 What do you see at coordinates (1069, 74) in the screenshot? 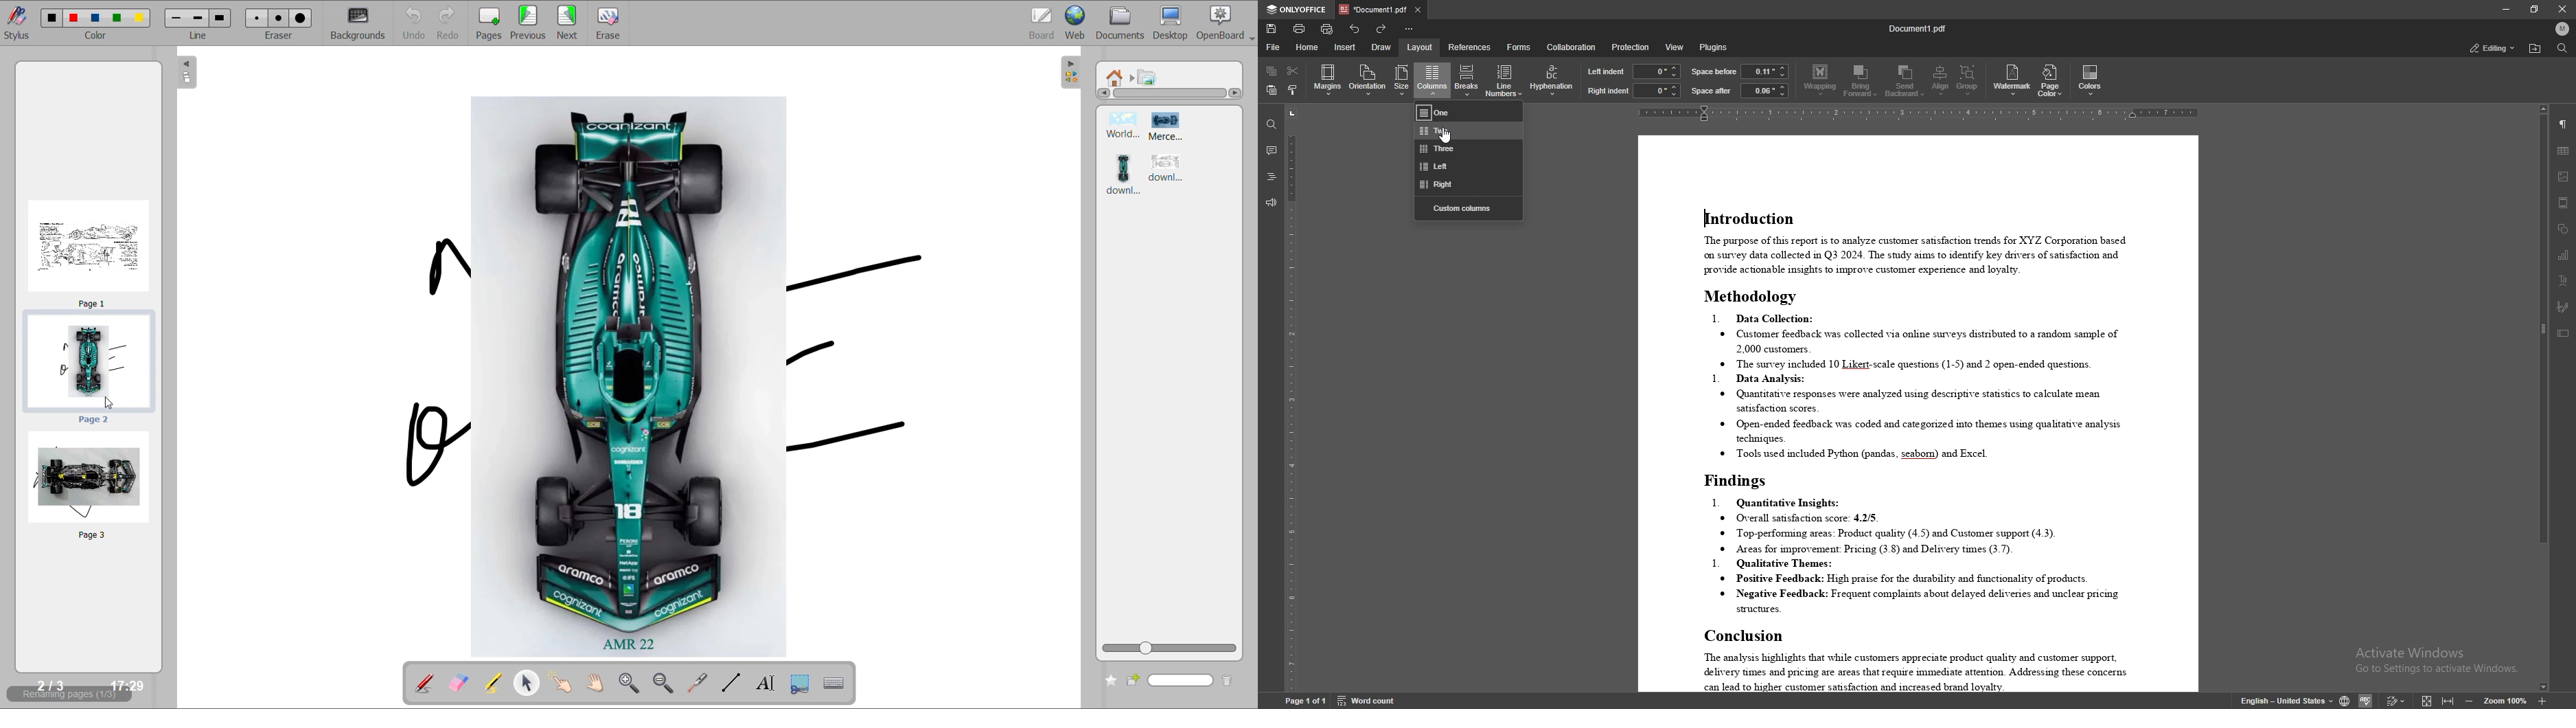
I see `collapse` at bounding box center [1069, 74].